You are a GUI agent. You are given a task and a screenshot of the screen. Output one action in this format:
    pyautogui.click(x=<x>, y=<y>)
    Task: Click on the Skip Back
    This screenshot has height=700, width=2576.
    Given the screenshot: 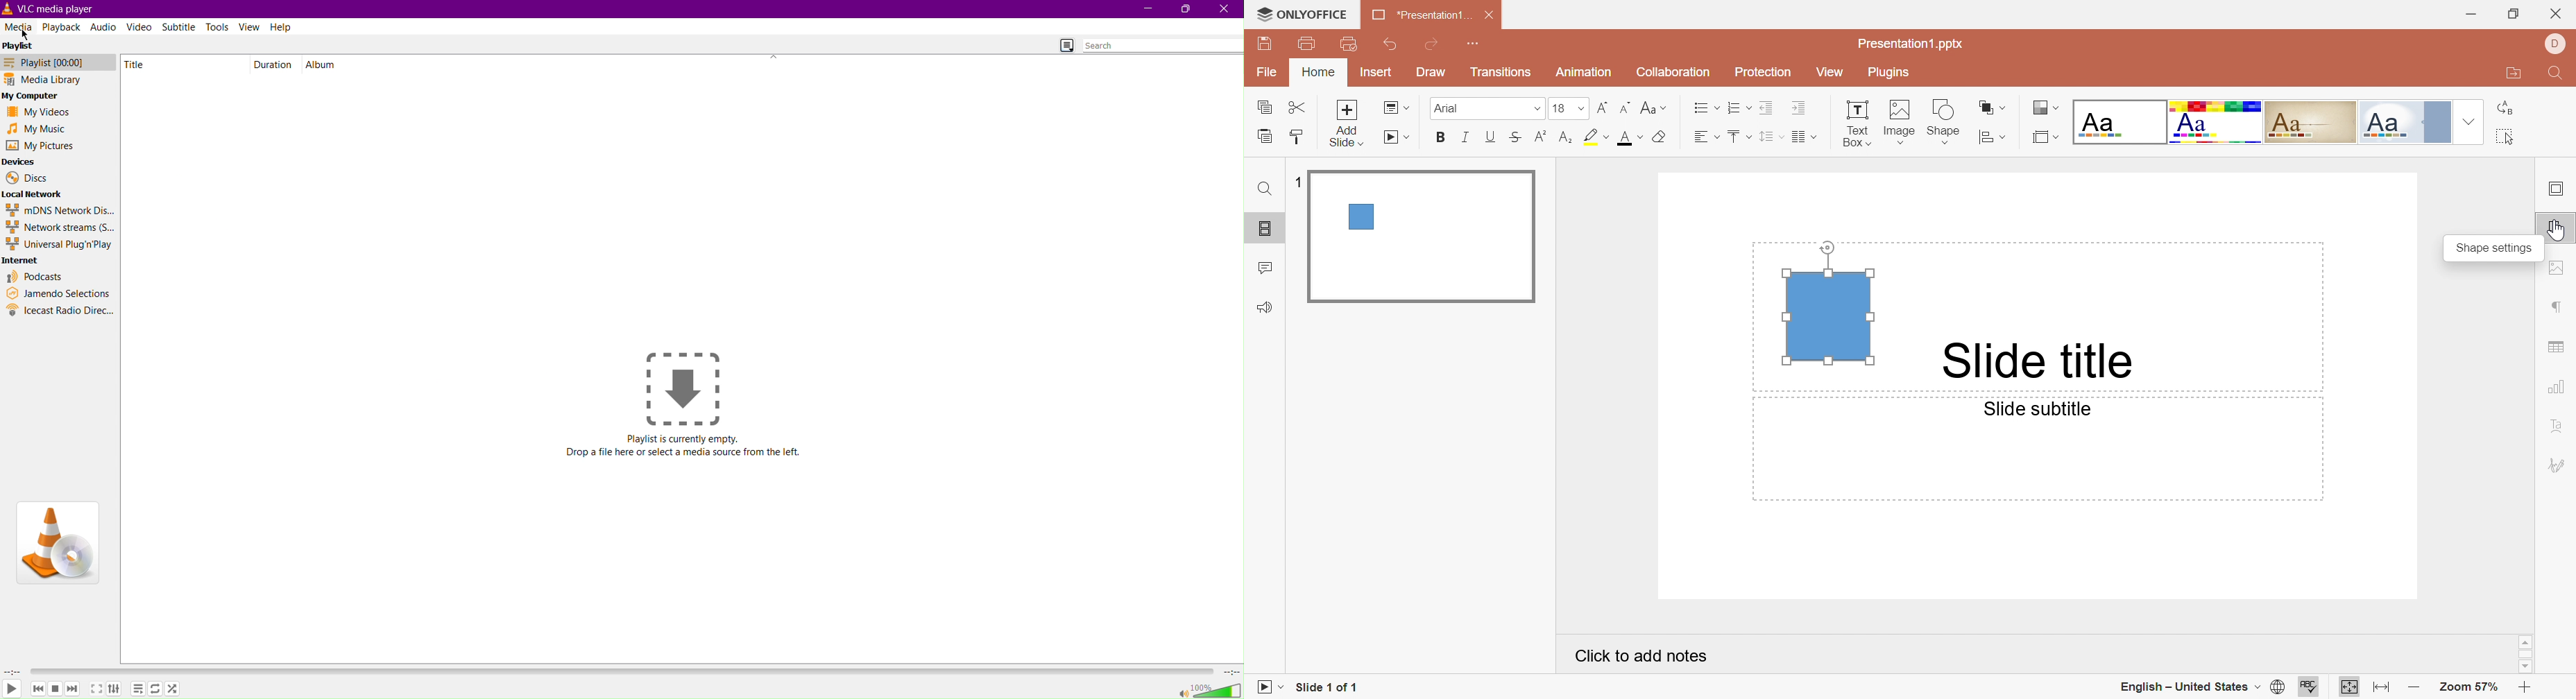 What is the action you would take?
    pyautogui.click(x=38, y=690)
    